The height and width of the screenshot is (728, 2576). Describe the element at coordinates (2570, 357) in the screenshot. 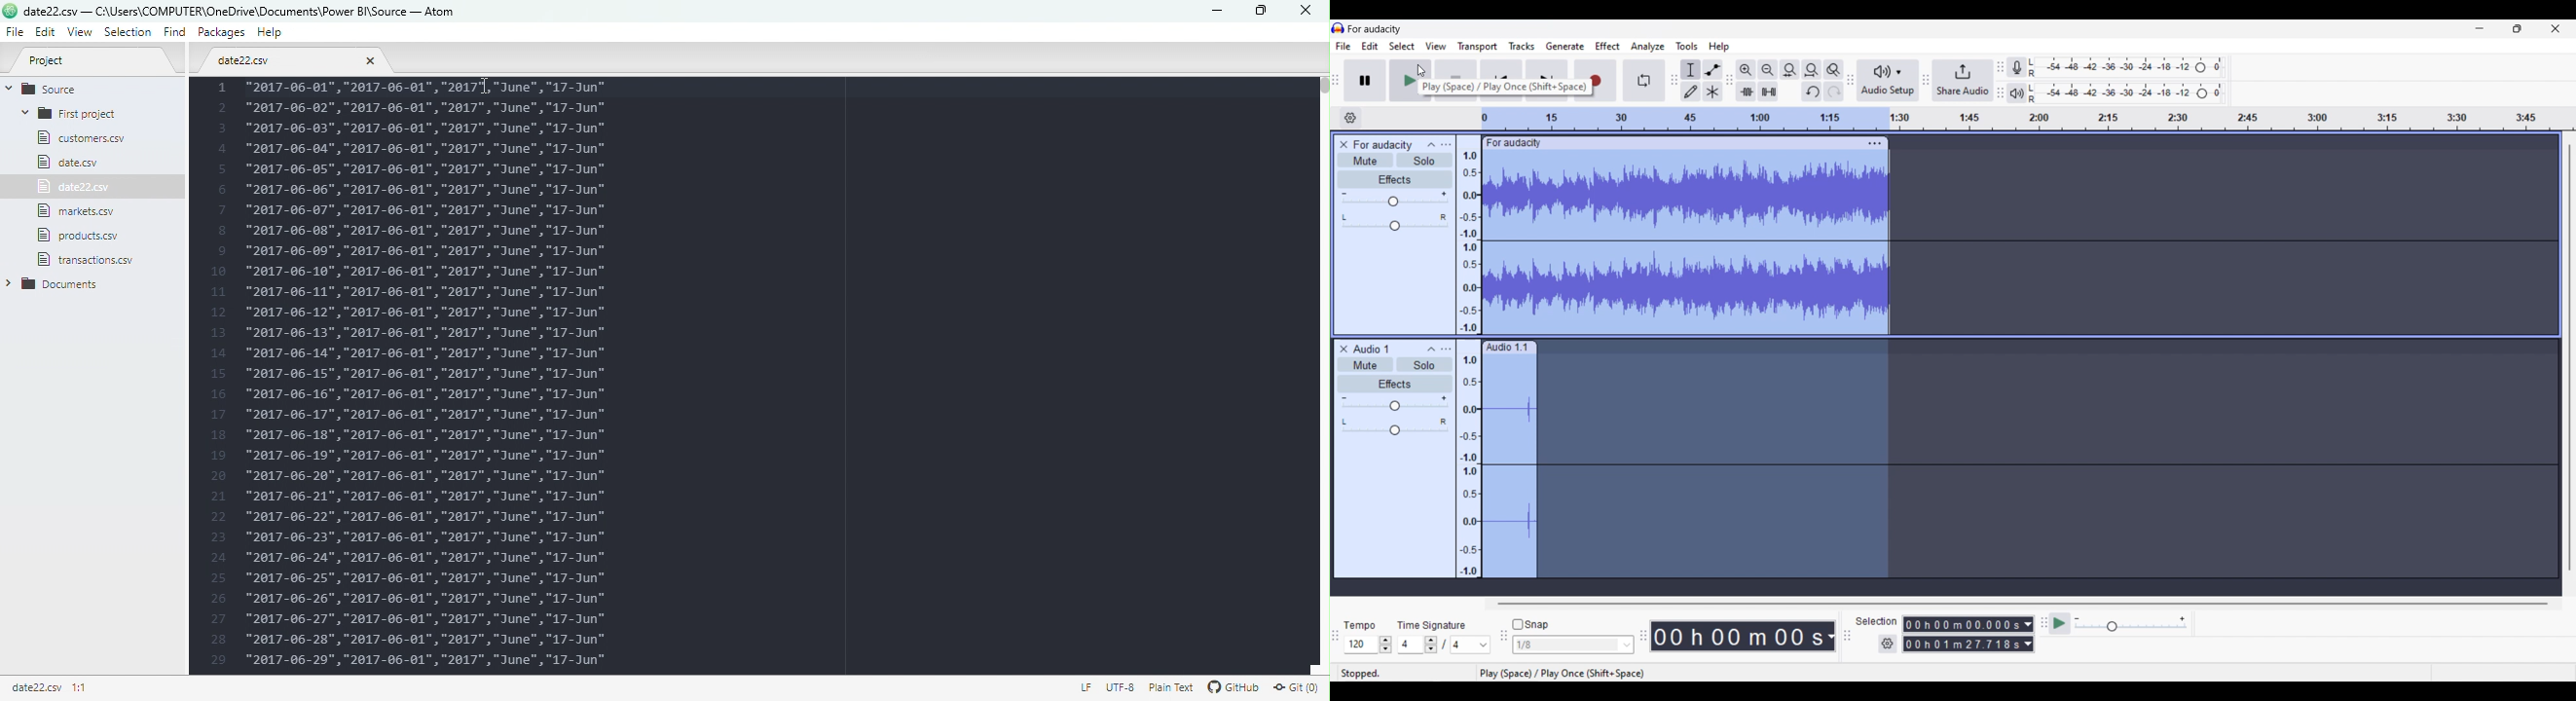

I see `Vertical slide bar` at that location.